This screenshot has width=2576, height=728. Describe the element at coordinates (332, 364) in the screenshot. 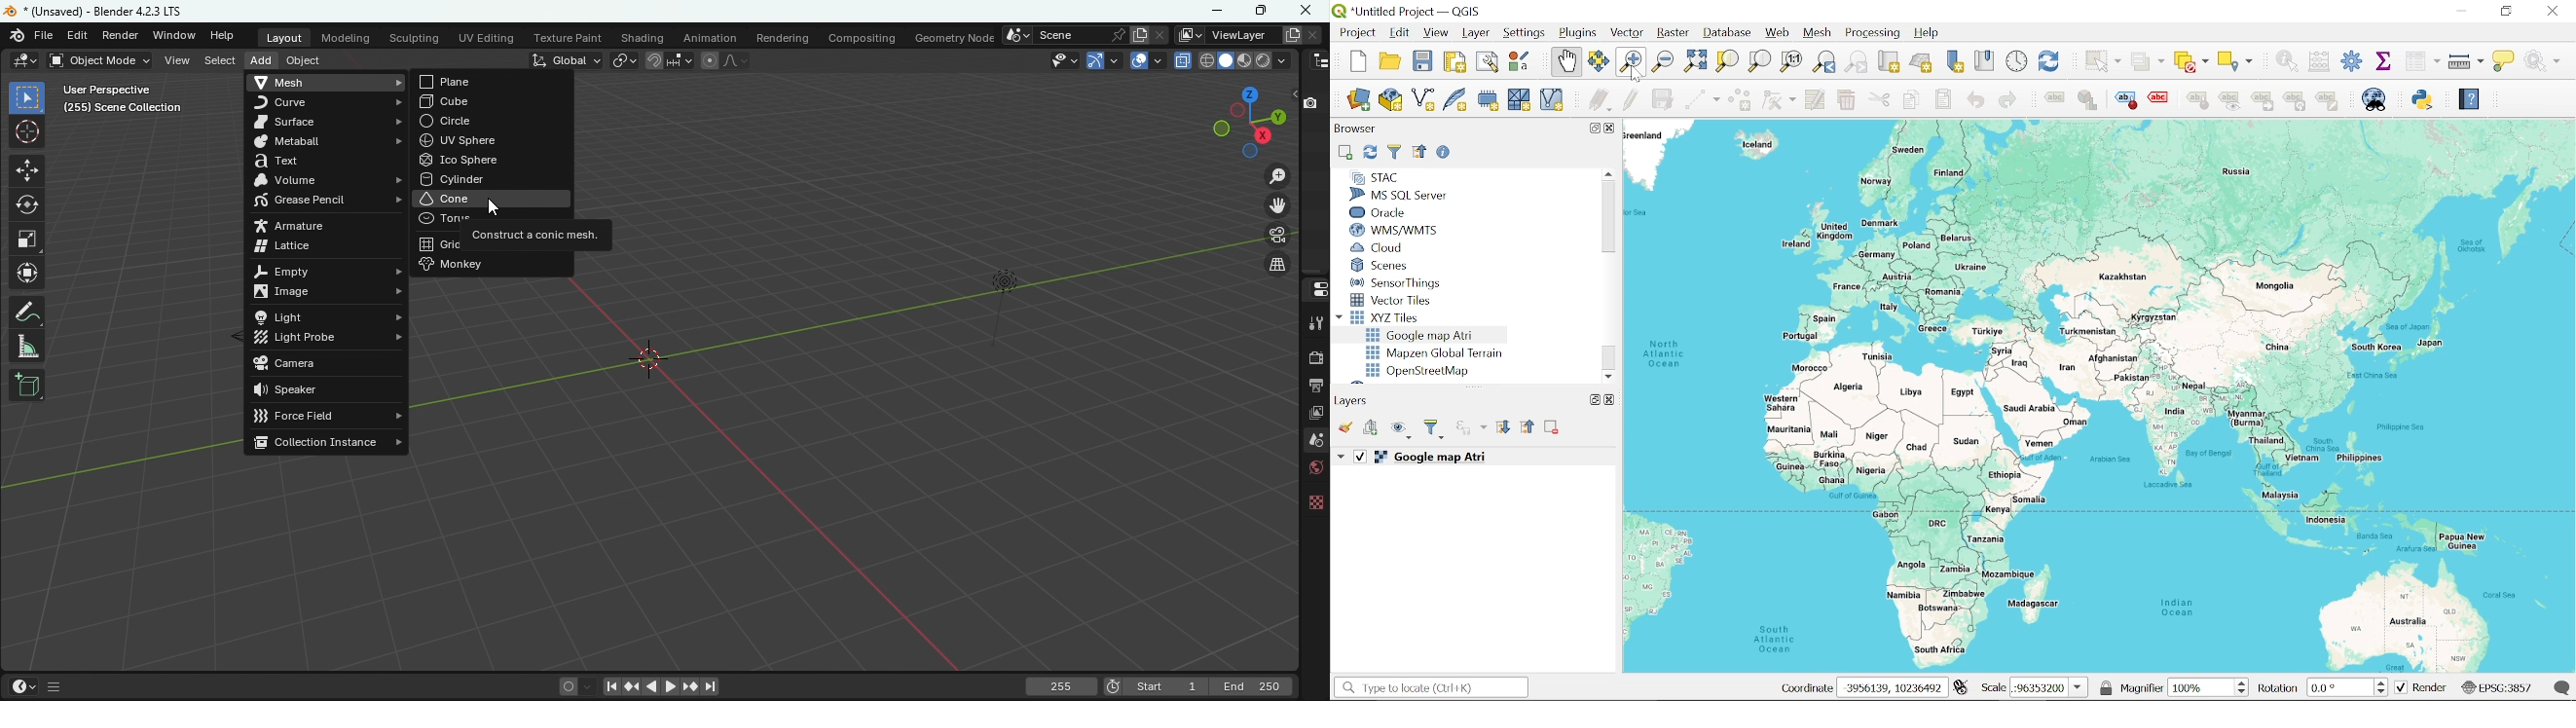

I see `Camera` at that location.